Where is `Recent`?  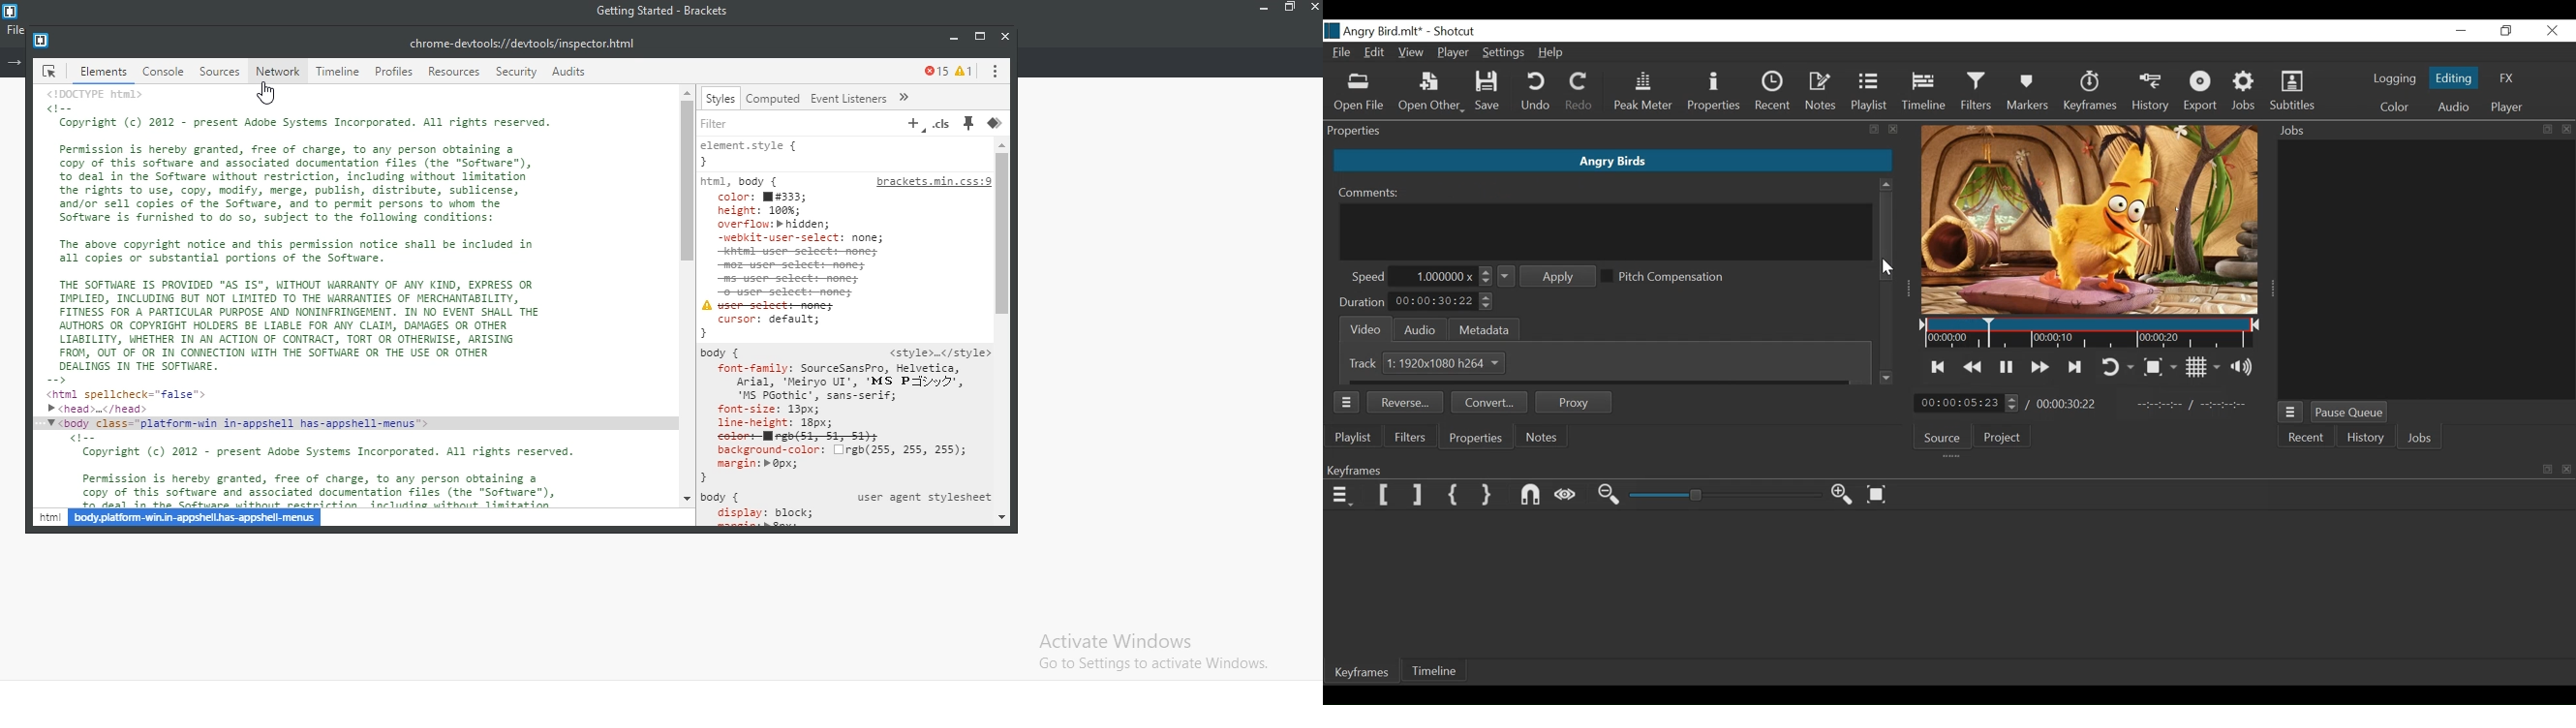 Recent is located at coordinates (2308, 439).